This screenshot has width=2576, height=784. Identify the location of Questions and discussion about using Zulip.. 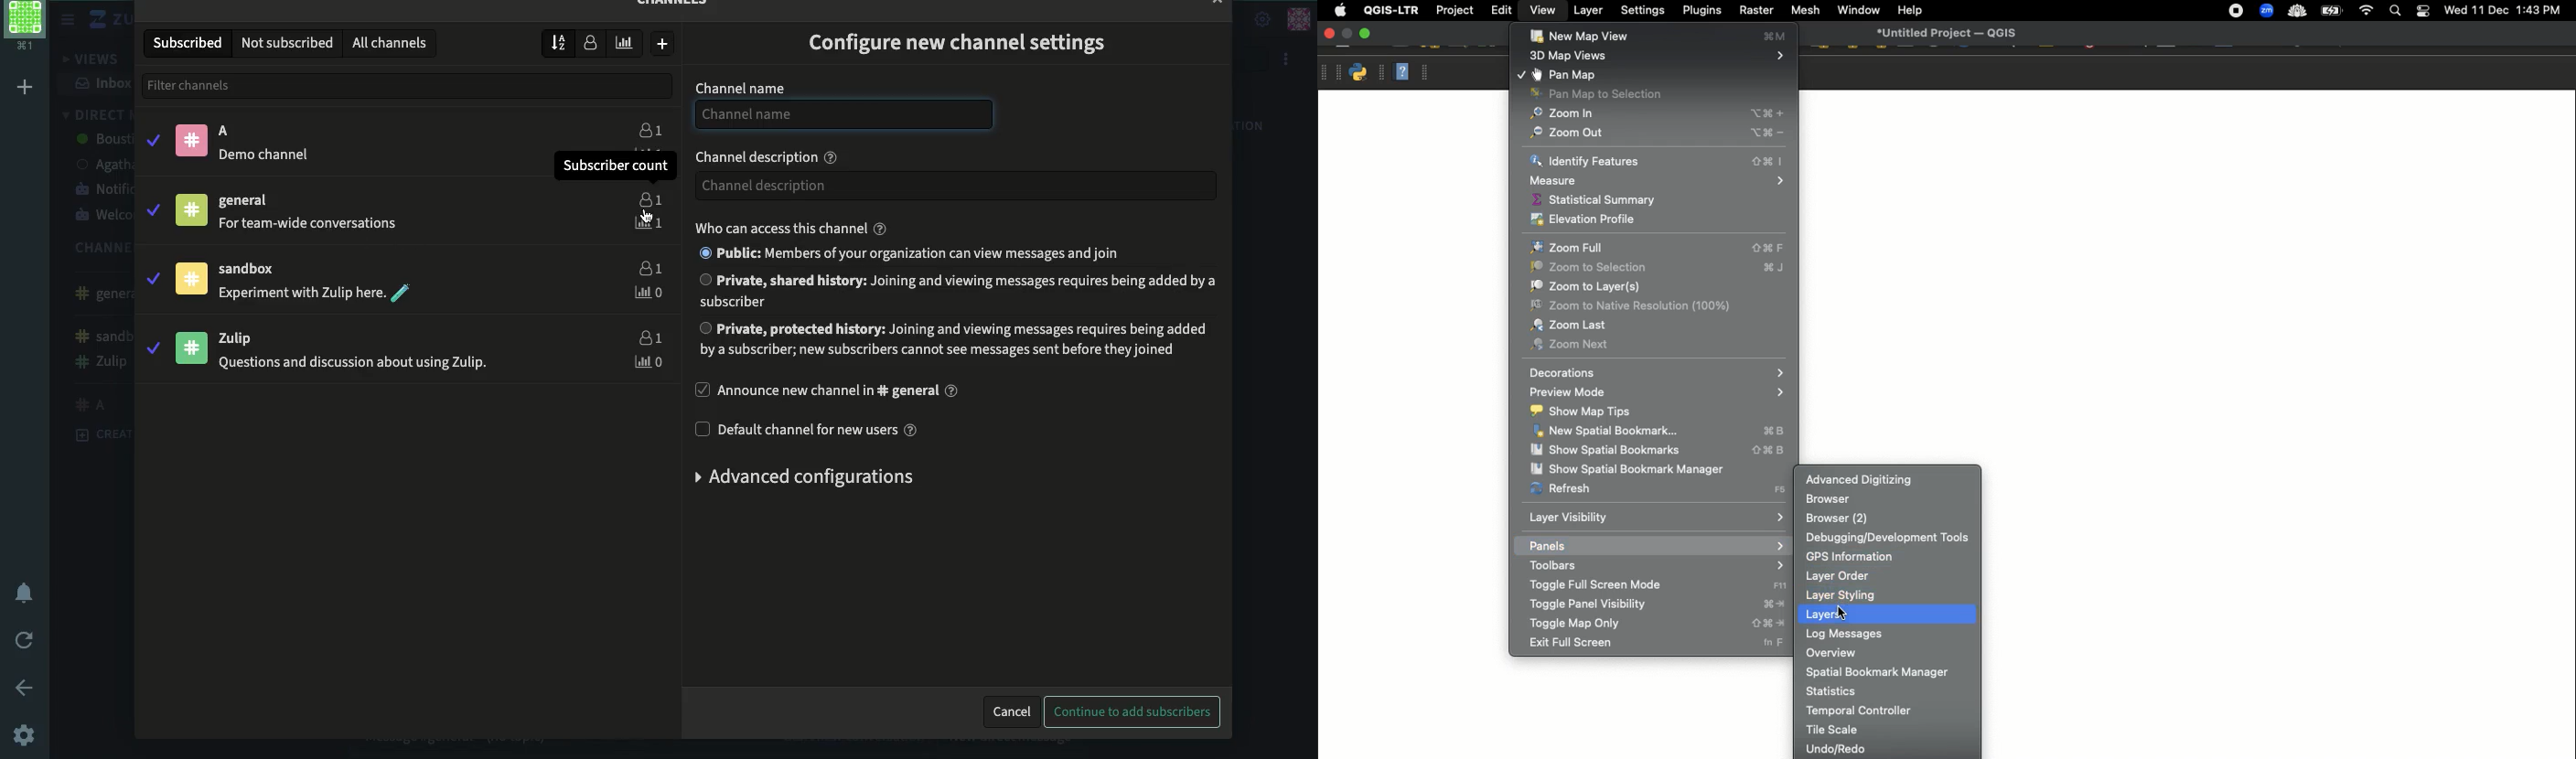
(357, 363).